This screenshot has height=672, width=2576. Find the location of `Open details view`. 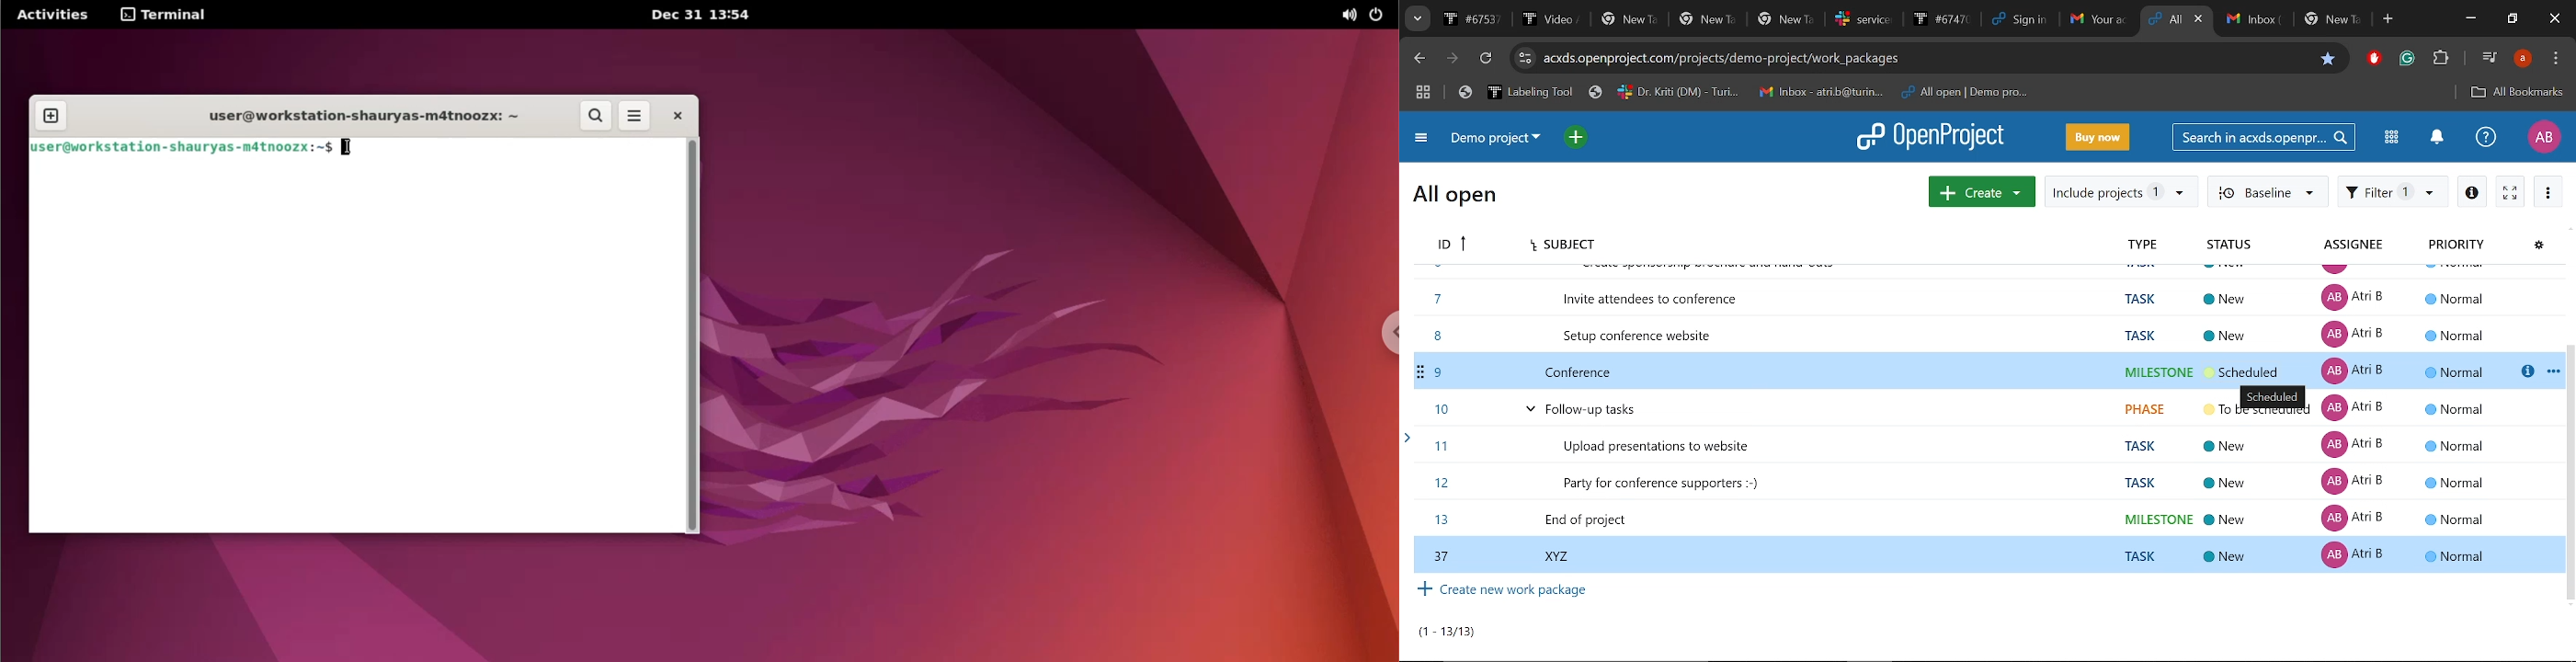

Open details view is located at coordinates (2472, 191).